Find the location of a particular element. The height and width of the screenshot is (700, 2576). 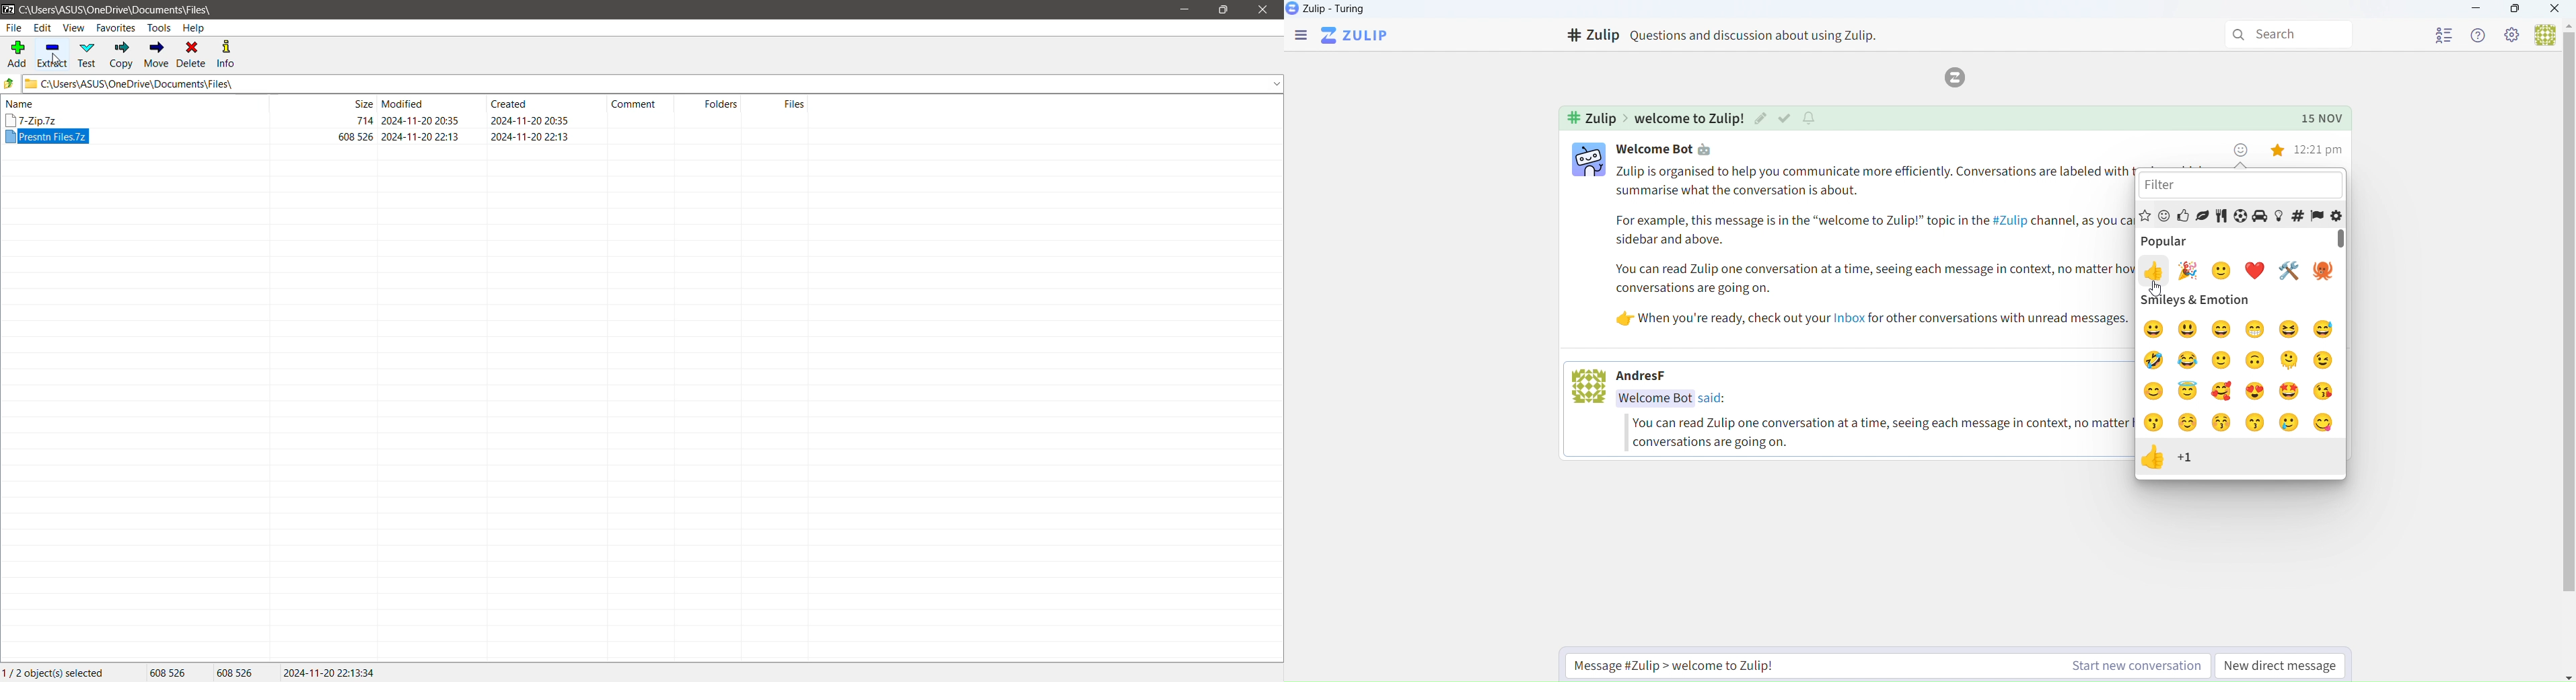

User list is located at coordinates (2431, 36).